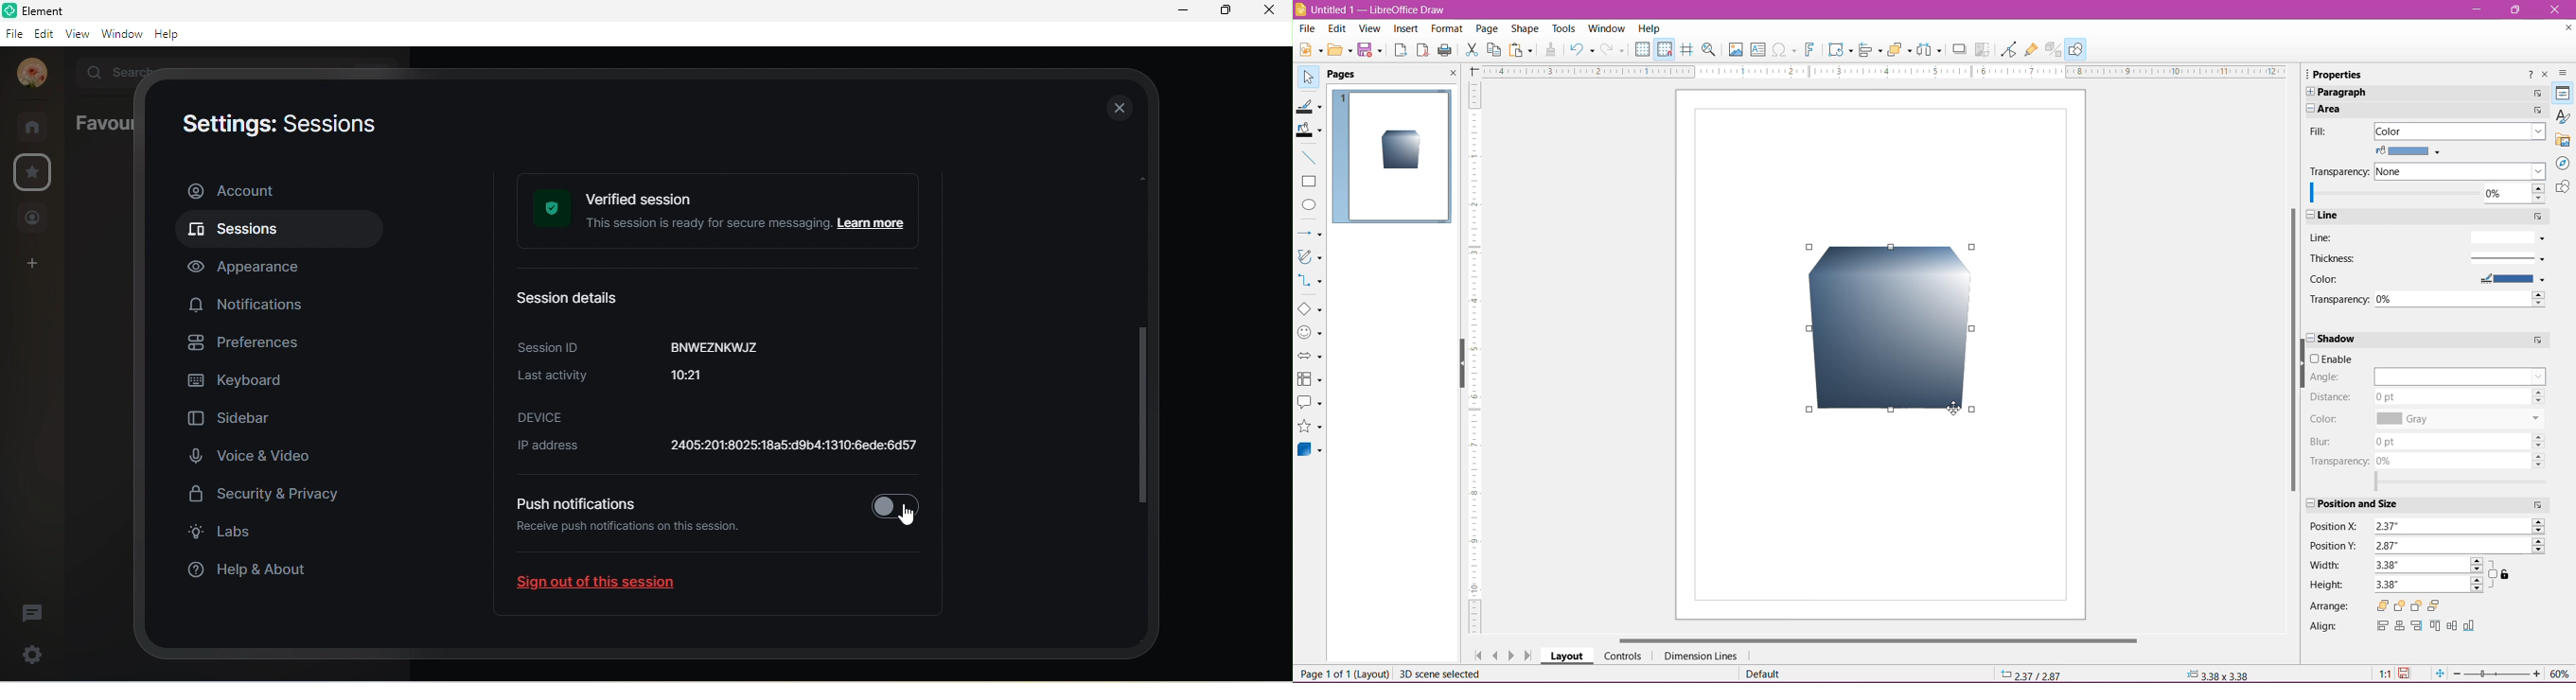 The image size is (2576, 700). Describe the element at coordinates (2409, 339) in the screenshot. I see `Shadow` at that location.